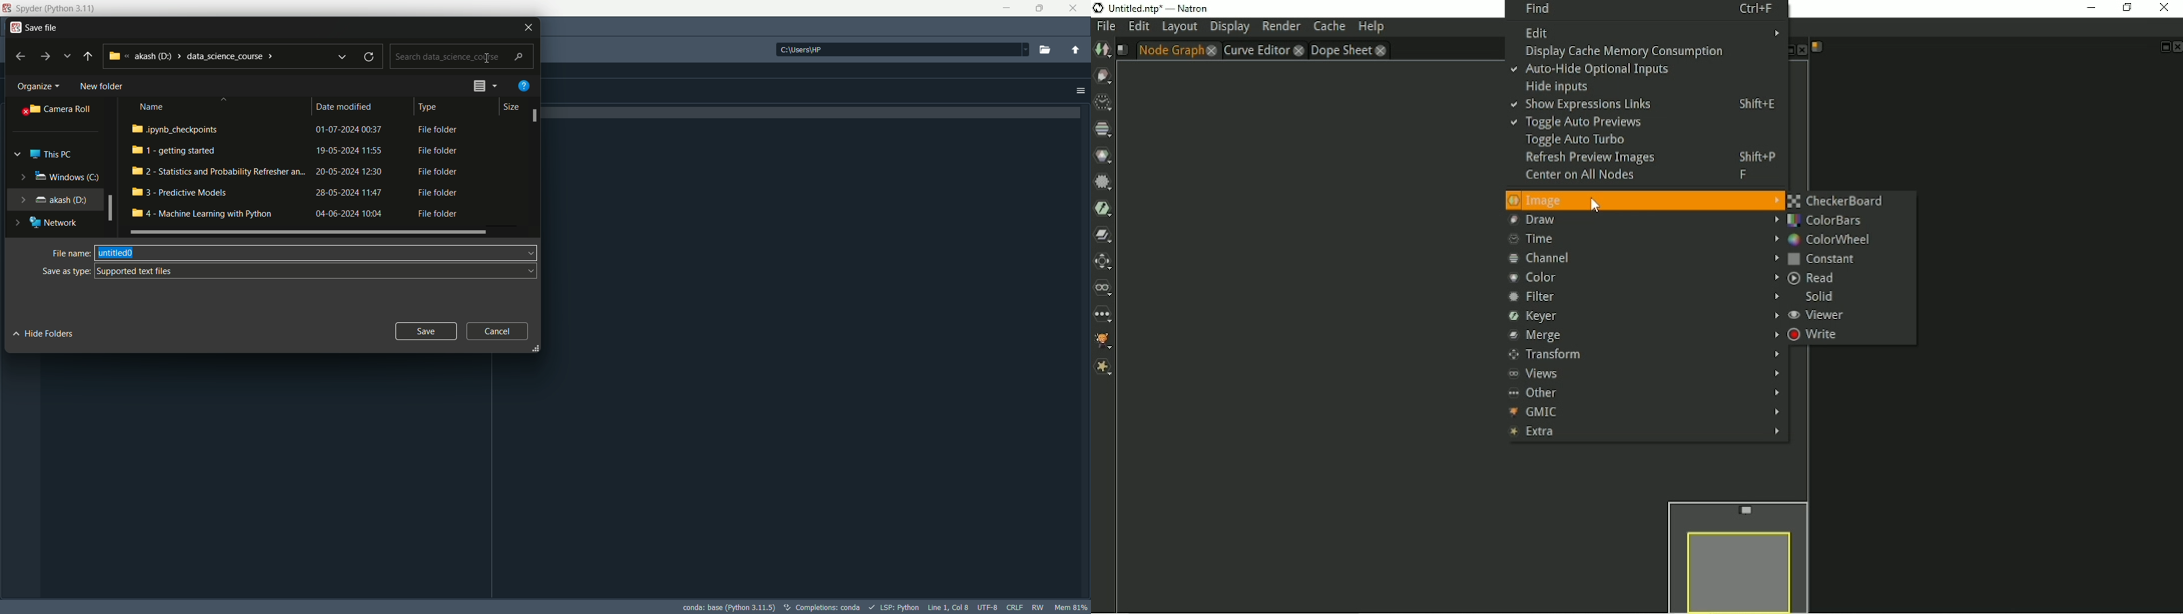  What do you see at coordinates (458, 56) in the screenshot?
I see `search bar` at bounding box center [458, 56].